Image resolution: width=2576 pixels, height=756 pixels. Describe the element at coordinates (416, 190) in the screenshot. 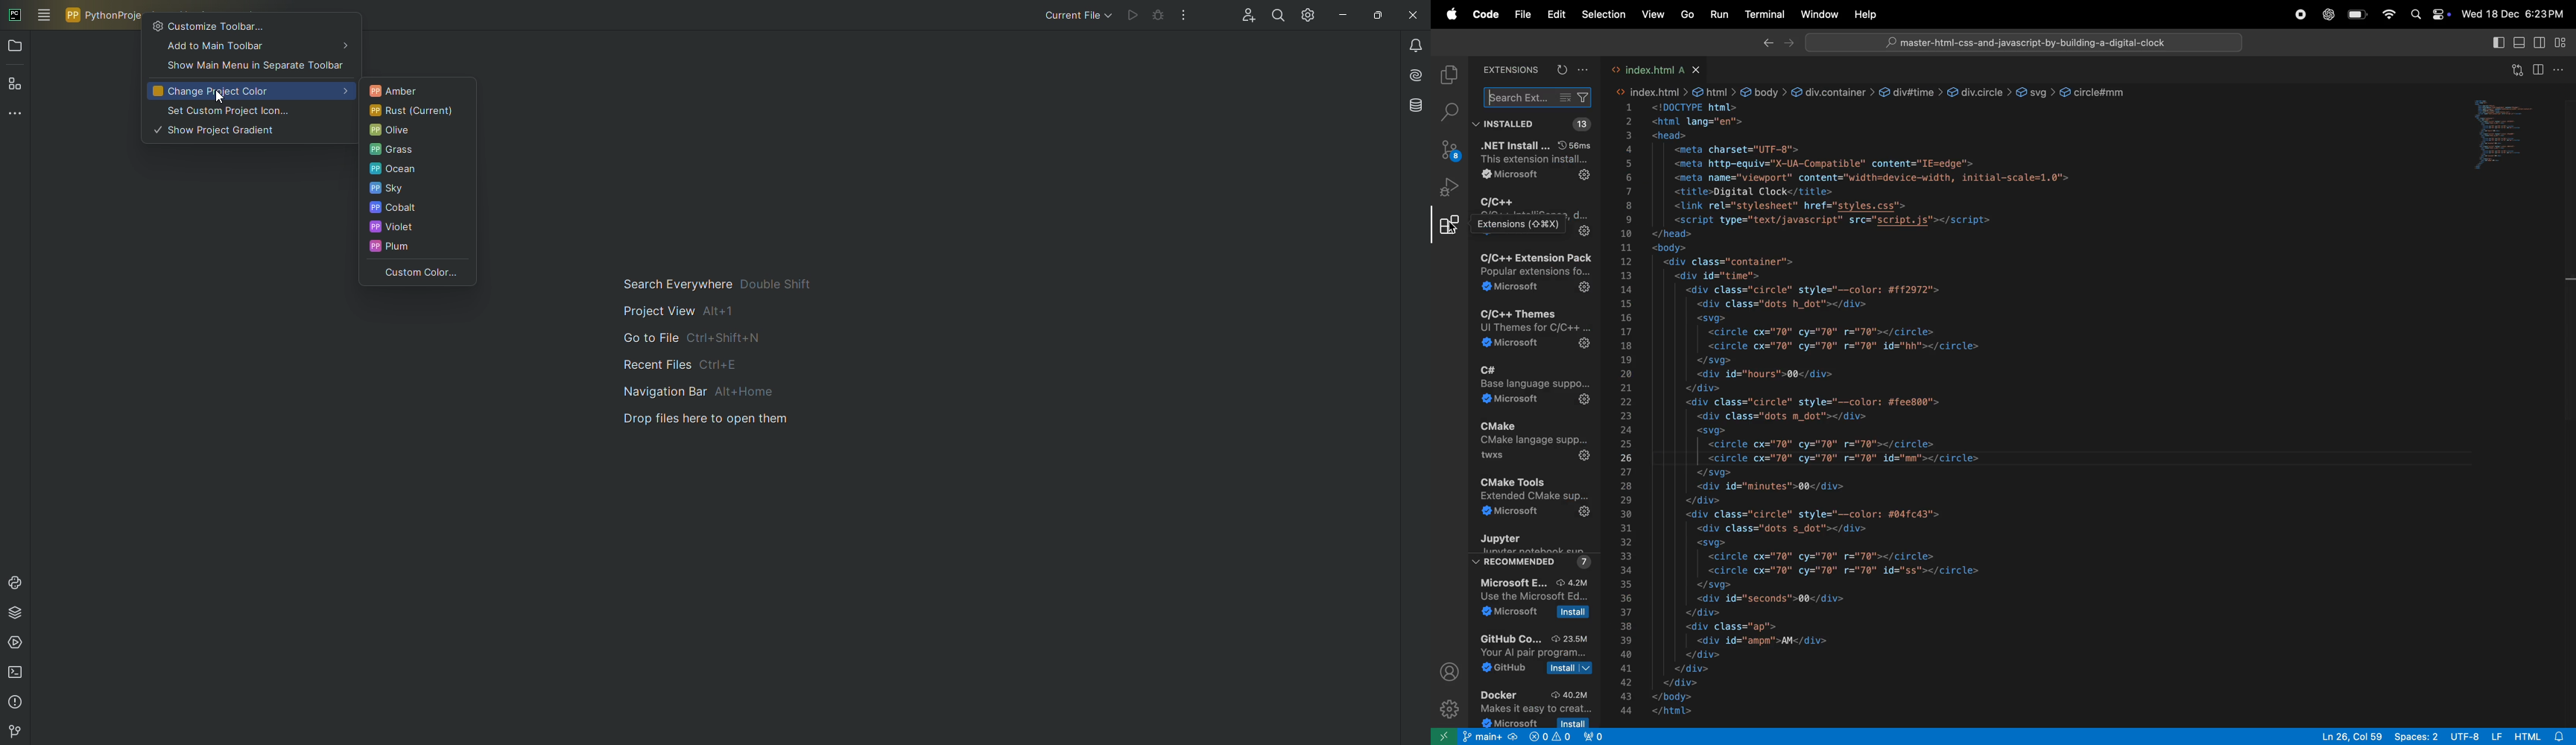

I see `Sky` at that location.